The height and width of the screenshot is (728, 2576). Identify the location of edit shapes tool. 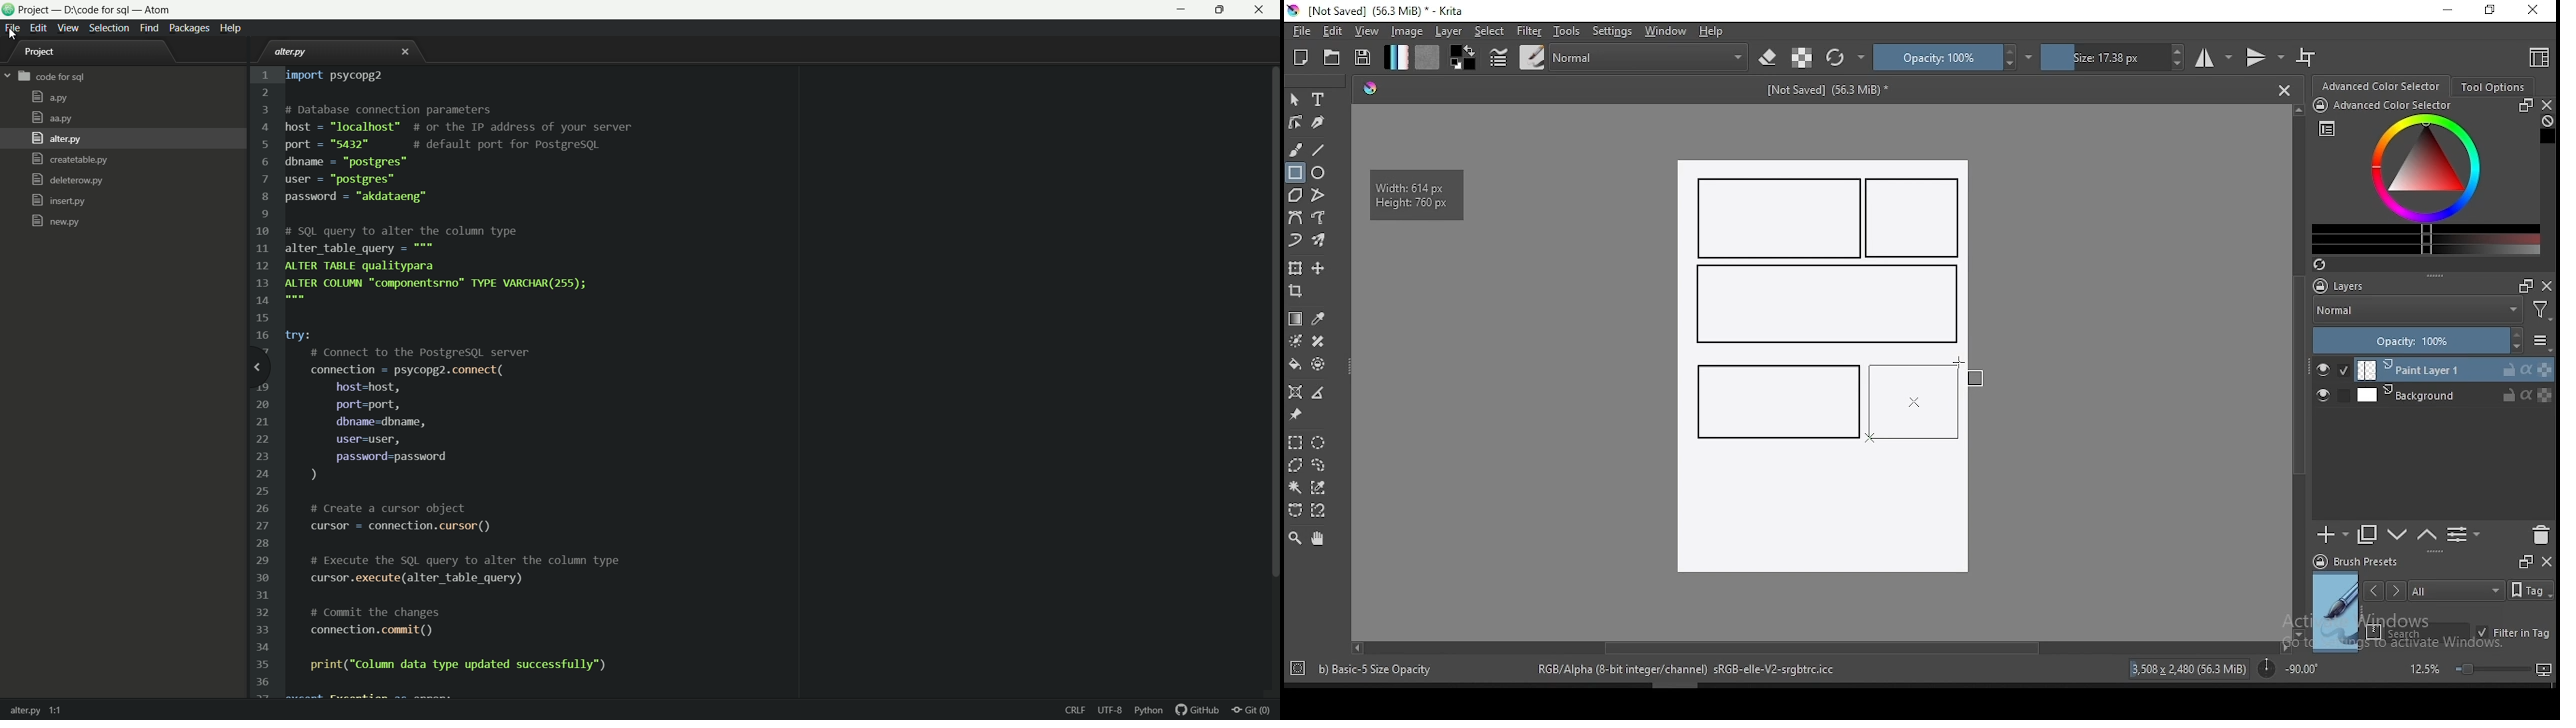
(1295, 121).